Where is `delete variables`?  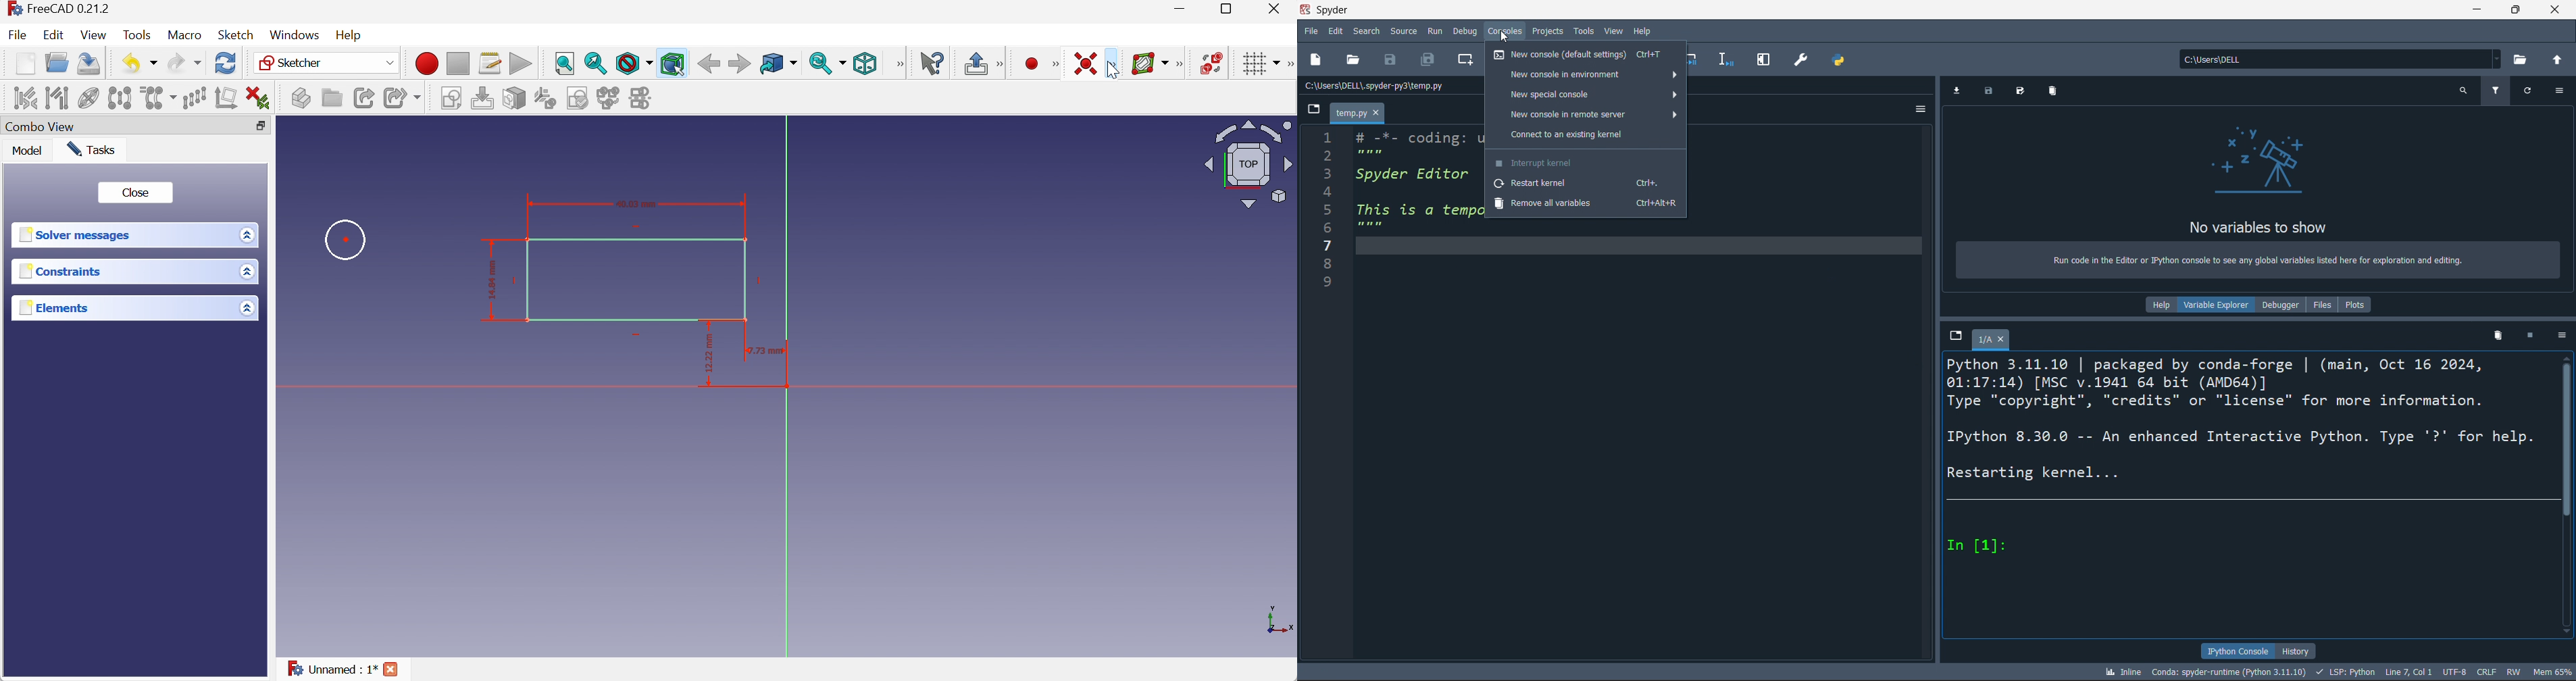 delete variables is located at coordinates (2054, 92).